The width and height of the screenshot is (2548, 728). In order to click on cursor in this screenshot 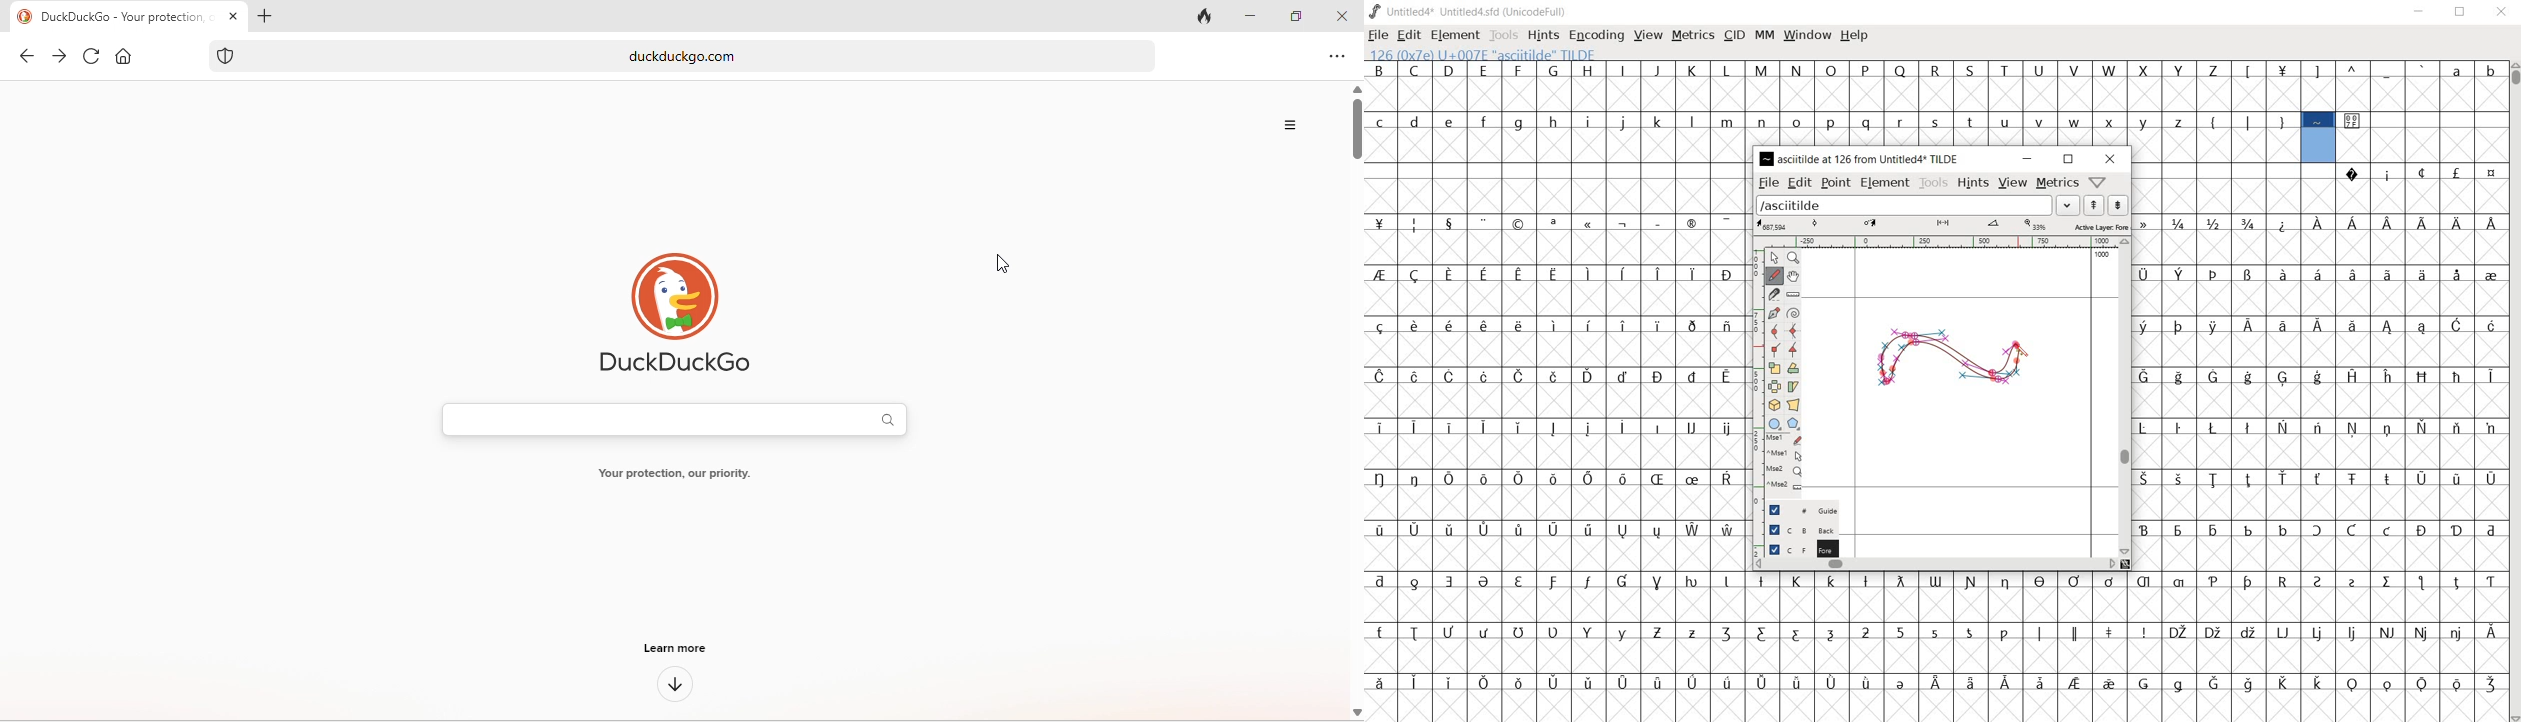, I will do `click(1012, 264)`.